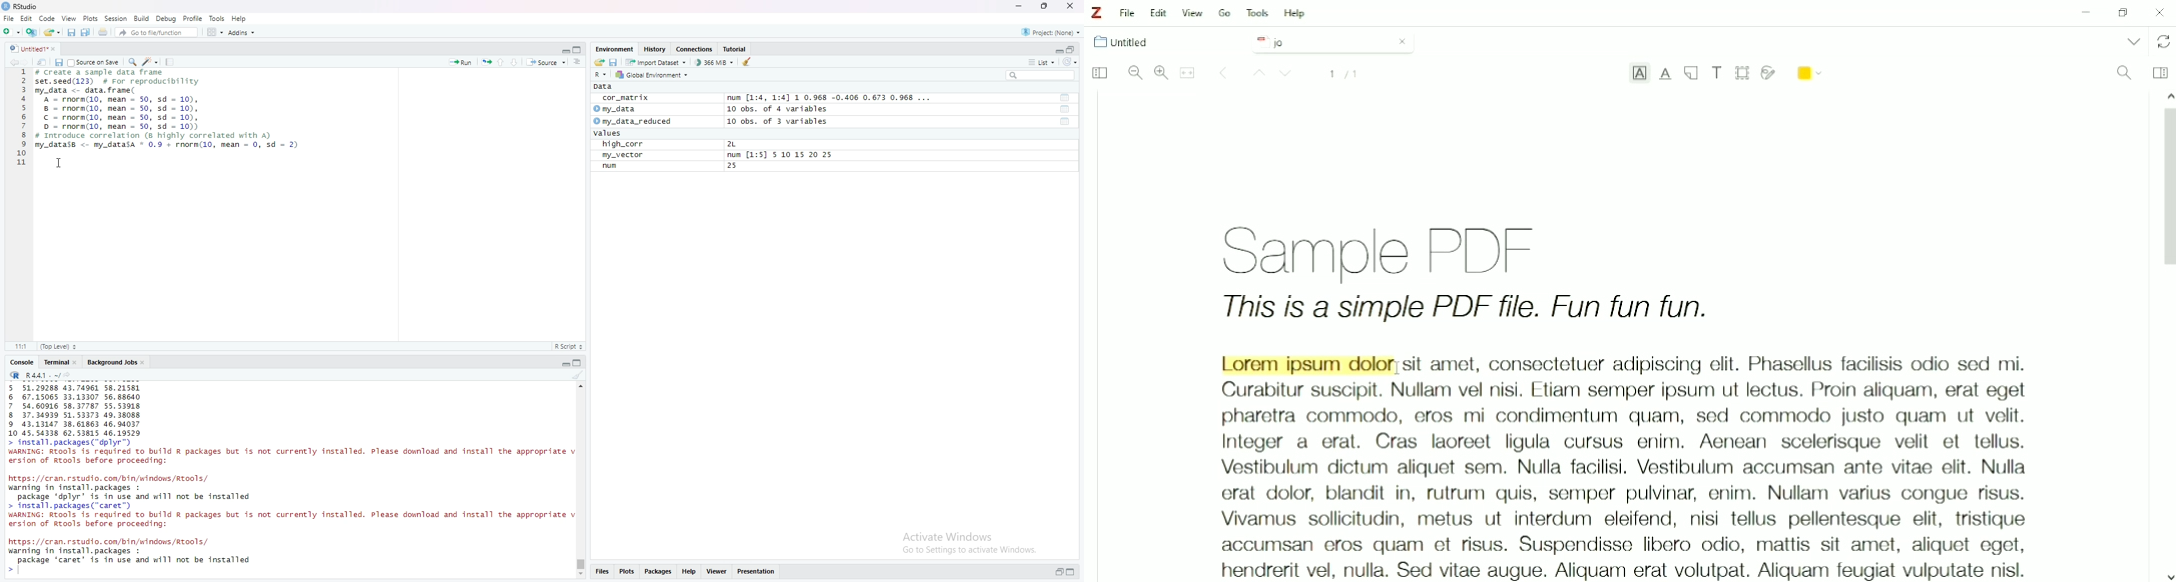 This screenshot has height=588, width=2184. Describe the element at coordinates (657, 62) in the screenshot. I see `Import Dataset ` at that location.